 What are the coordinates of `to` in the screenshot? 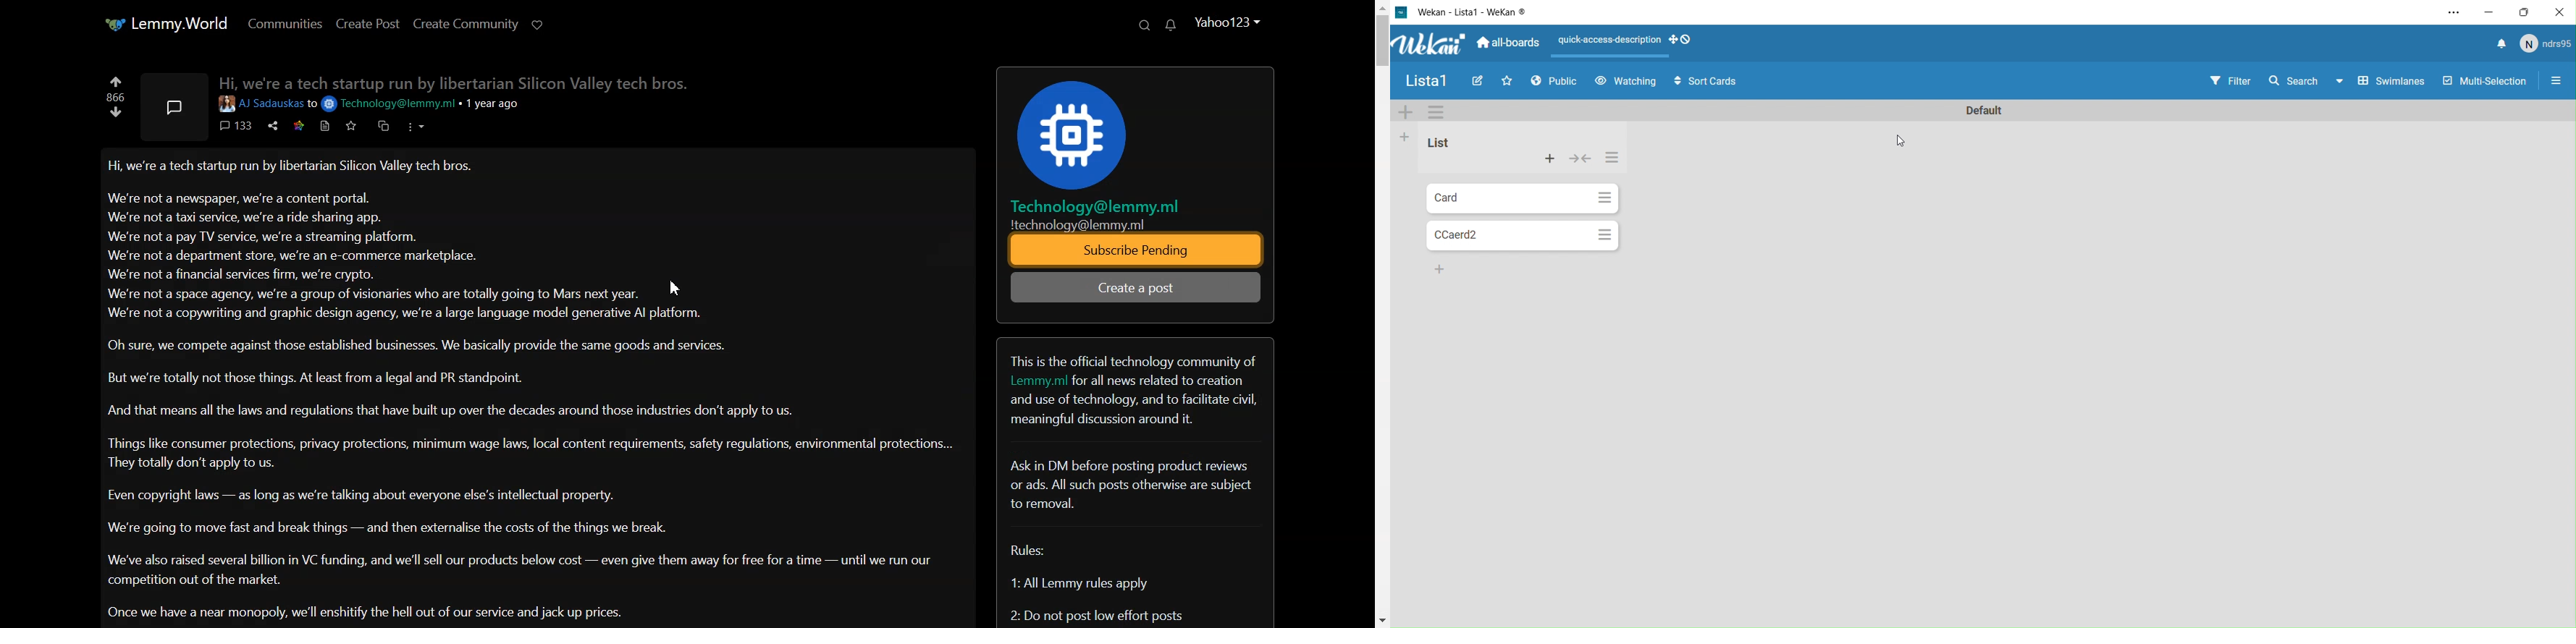 It's located at (324, 104).